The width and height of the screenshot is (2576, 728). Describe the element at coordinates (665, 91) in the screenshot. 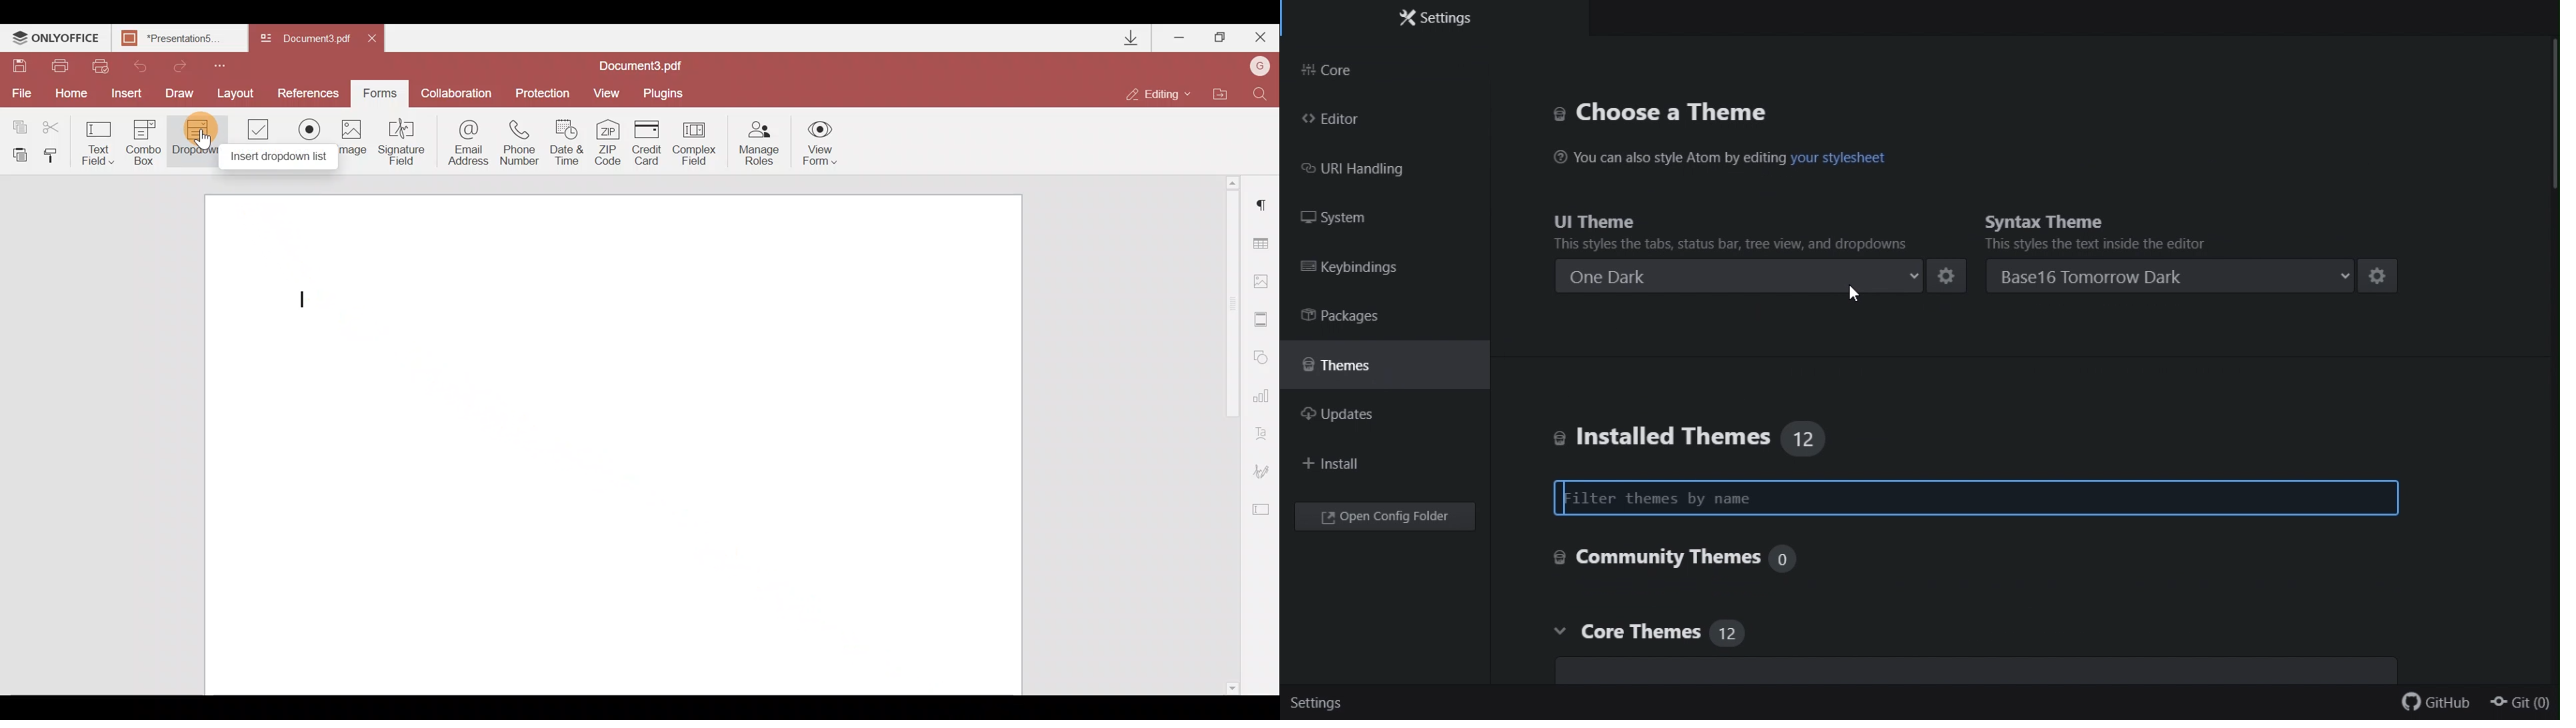

I see `Plugins` at that location.